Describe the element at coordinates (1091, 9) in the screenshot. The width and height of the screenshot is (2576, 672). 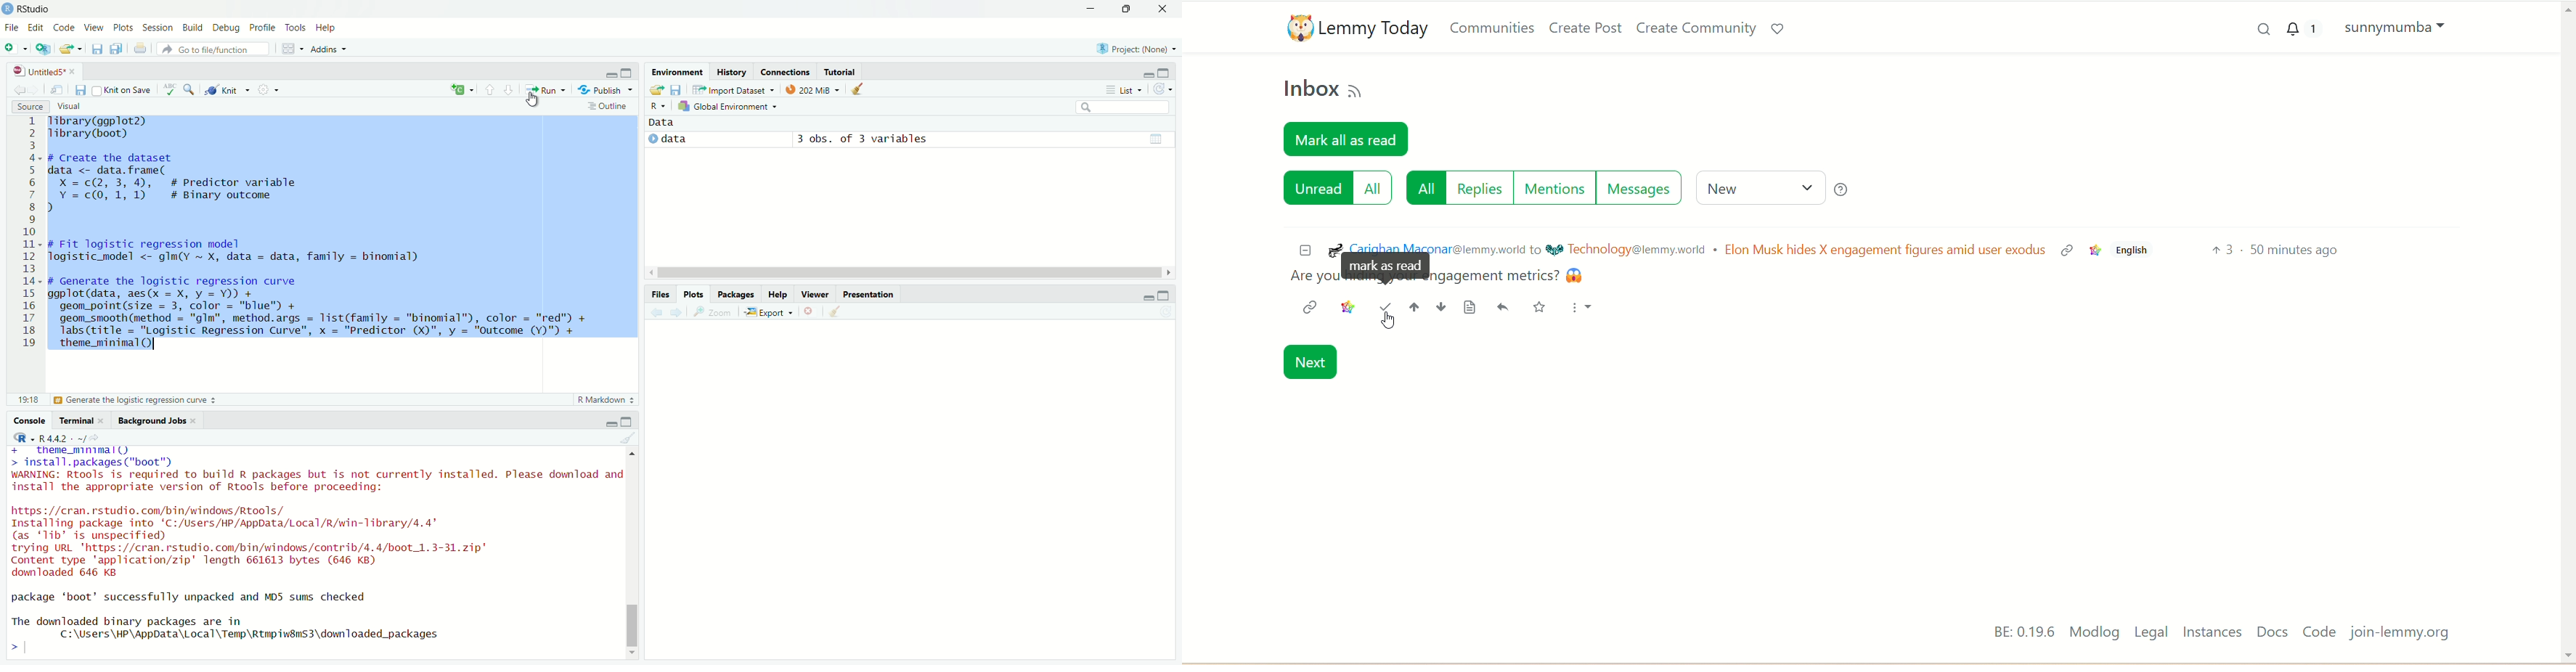
I see `minimize` at that location.